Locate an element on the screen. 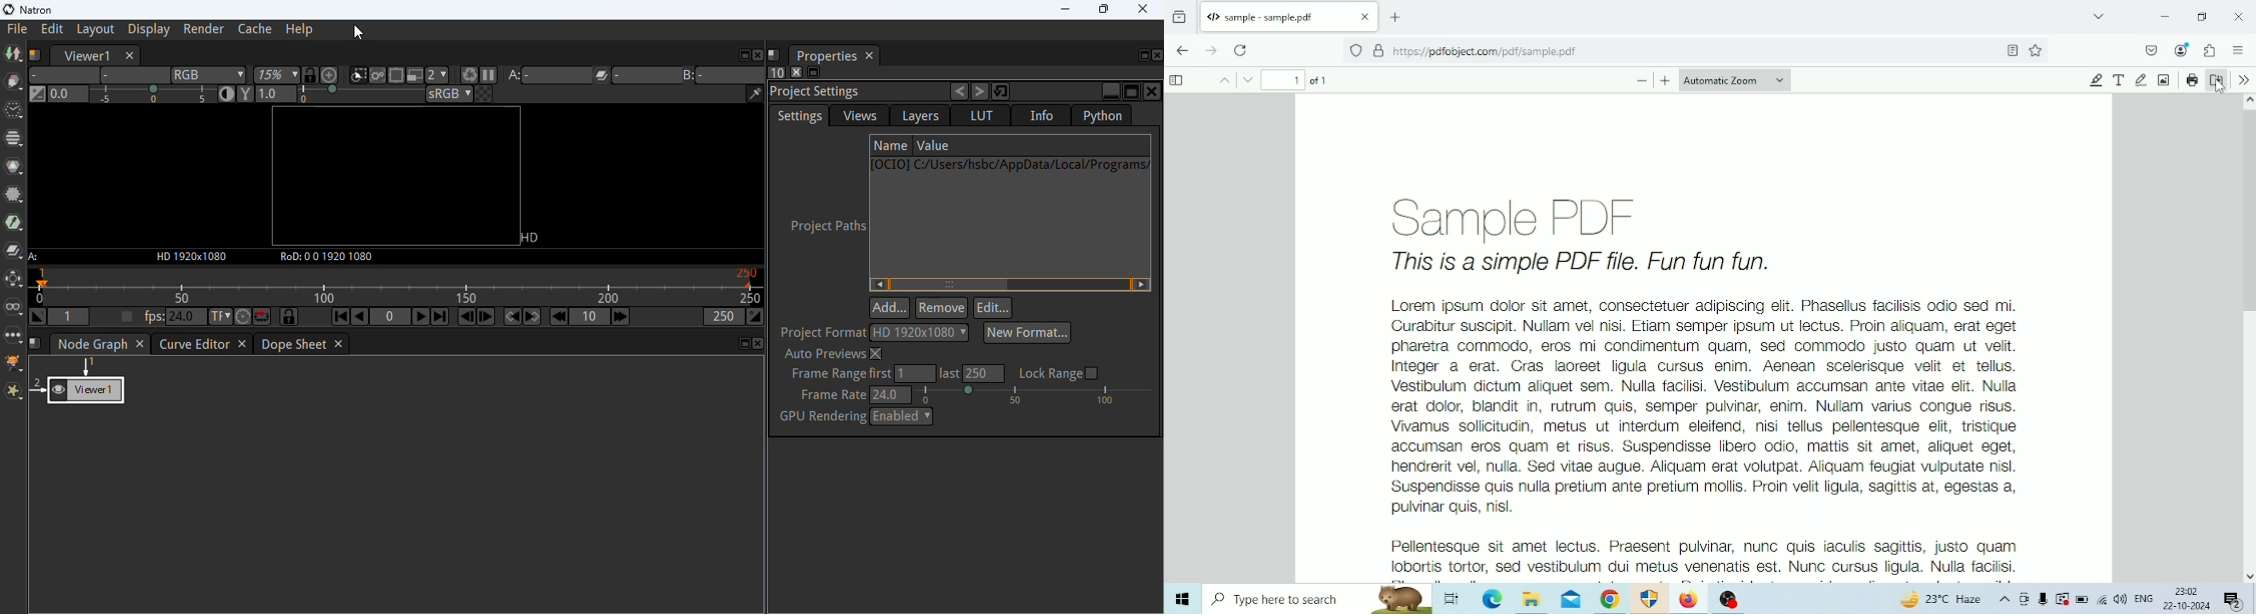 This screenshot has height=616, width=2268. Previous page is located at coordinates (1219, 80).